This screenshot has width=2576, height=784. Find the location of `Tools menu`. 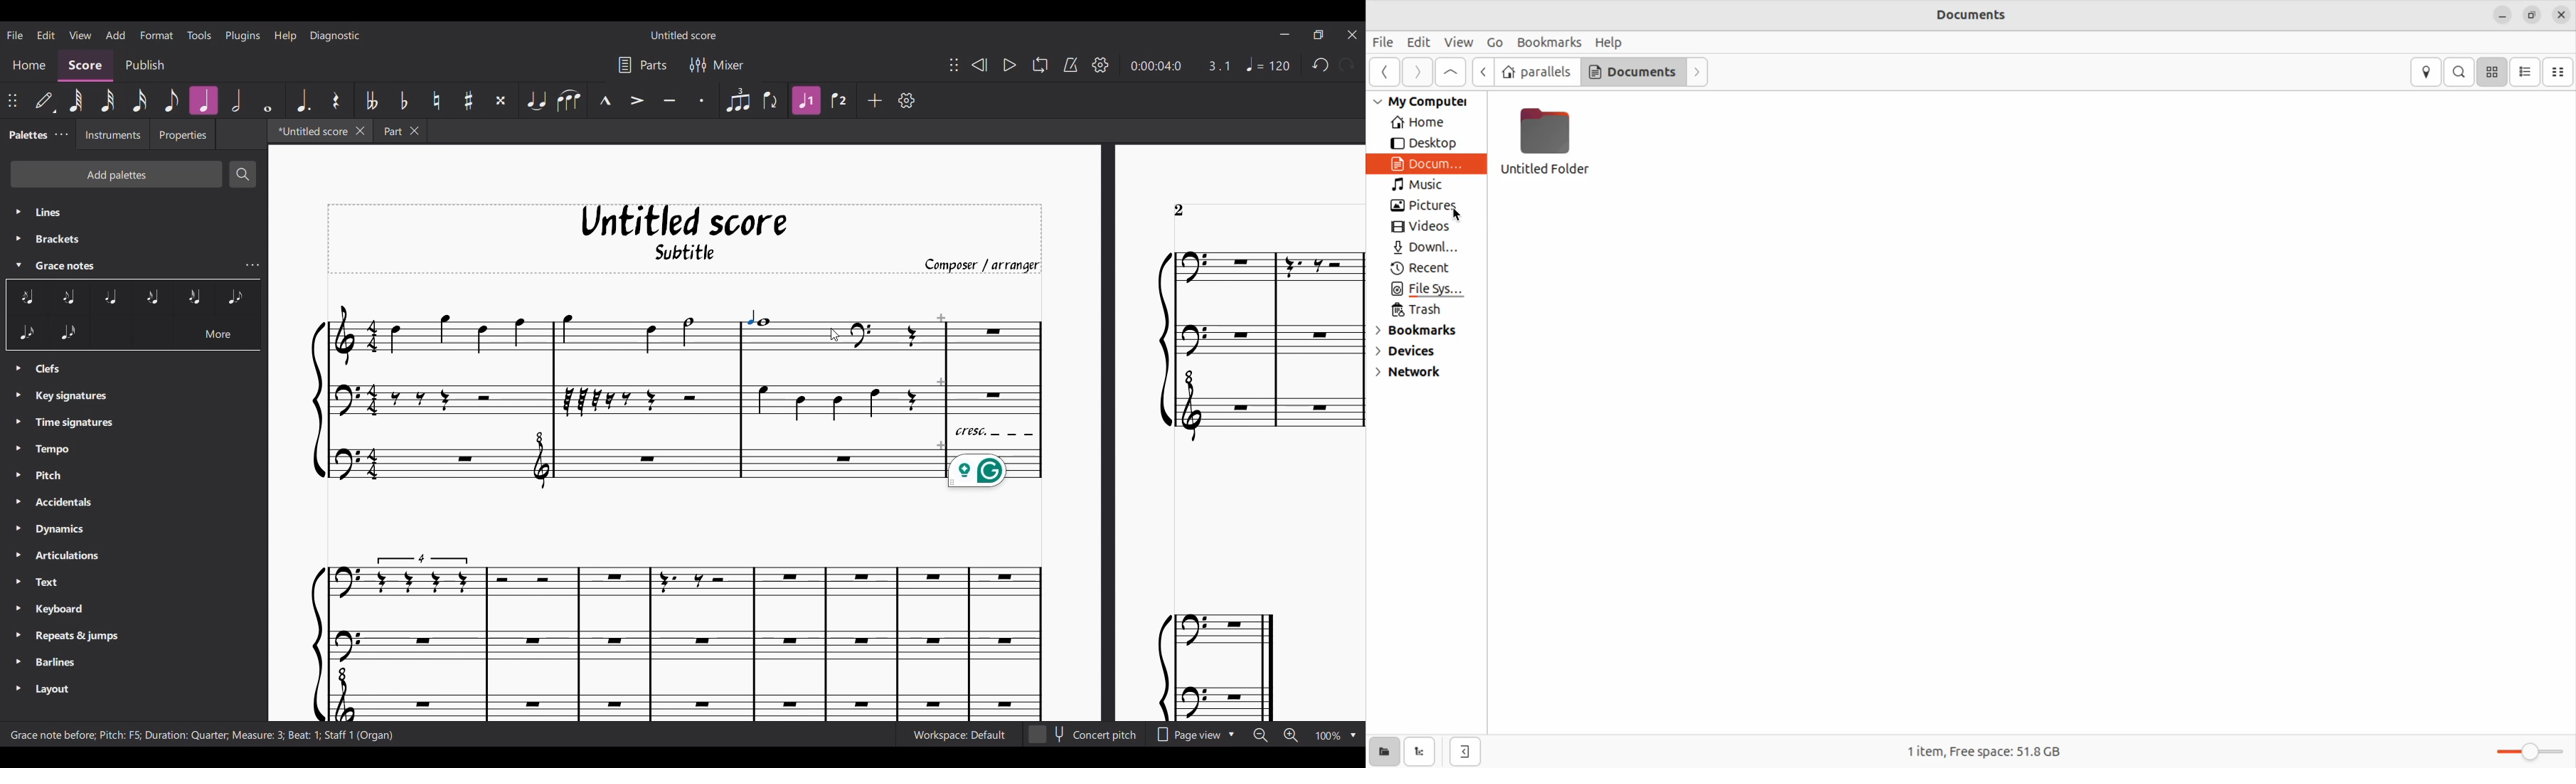

Tools menu is located at coordinates (200, 35).